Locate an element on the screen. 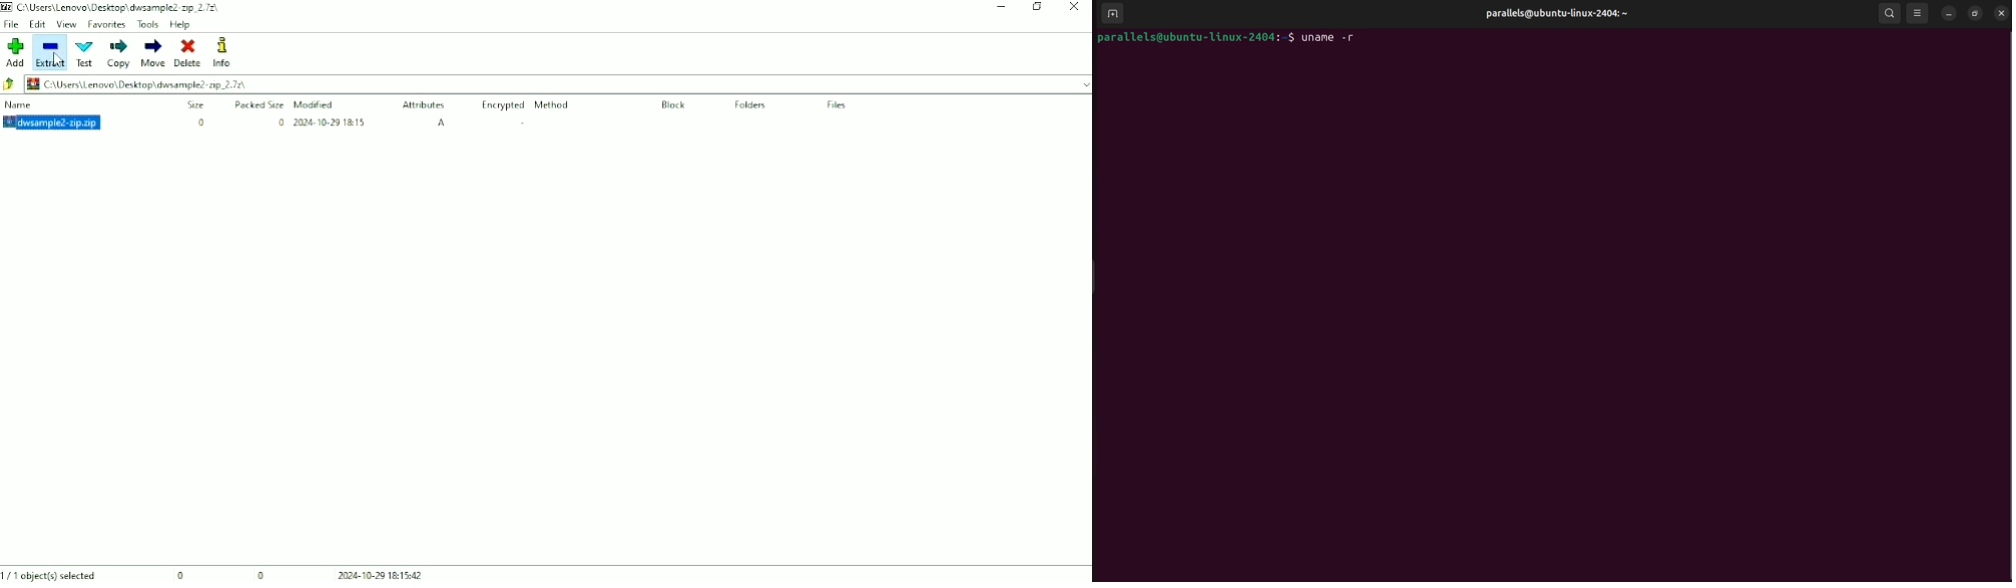  2024-10-29 18:15 is located at coordinates (330, 122).